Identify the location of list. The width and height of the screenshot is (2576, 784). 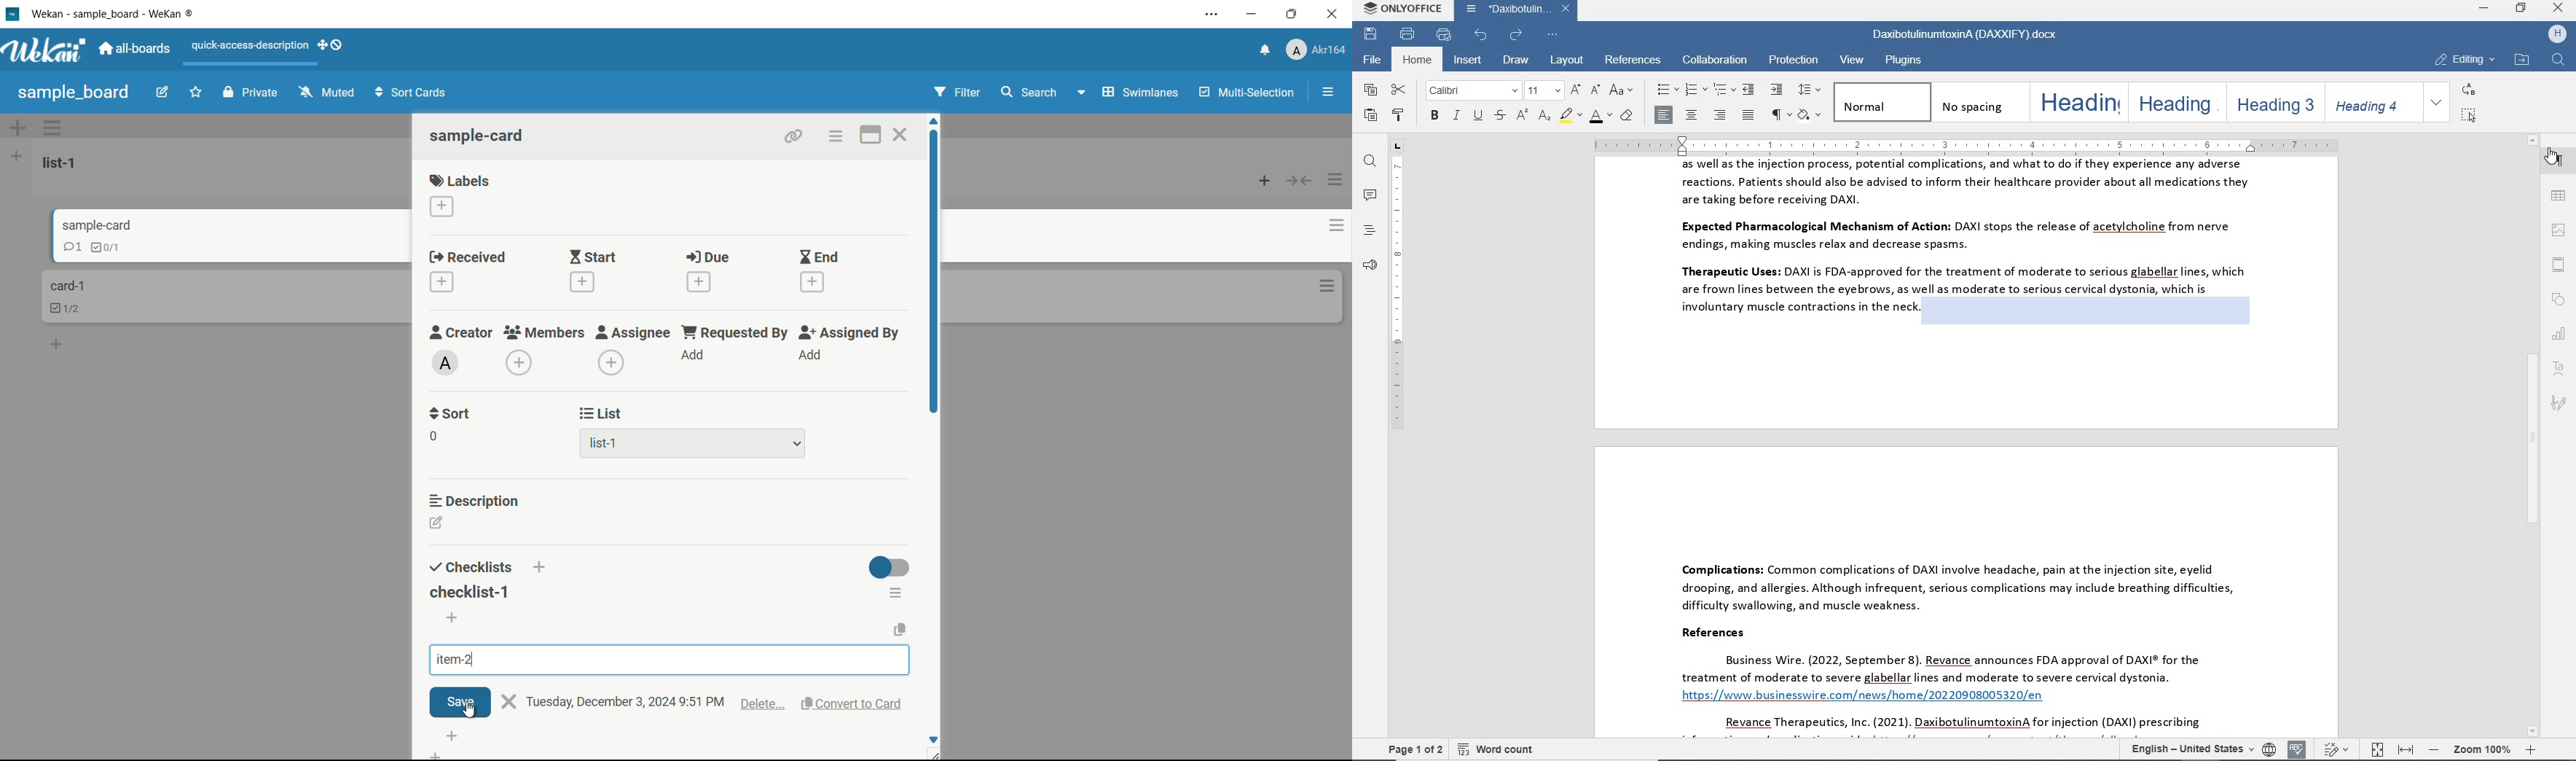
(603, 414).